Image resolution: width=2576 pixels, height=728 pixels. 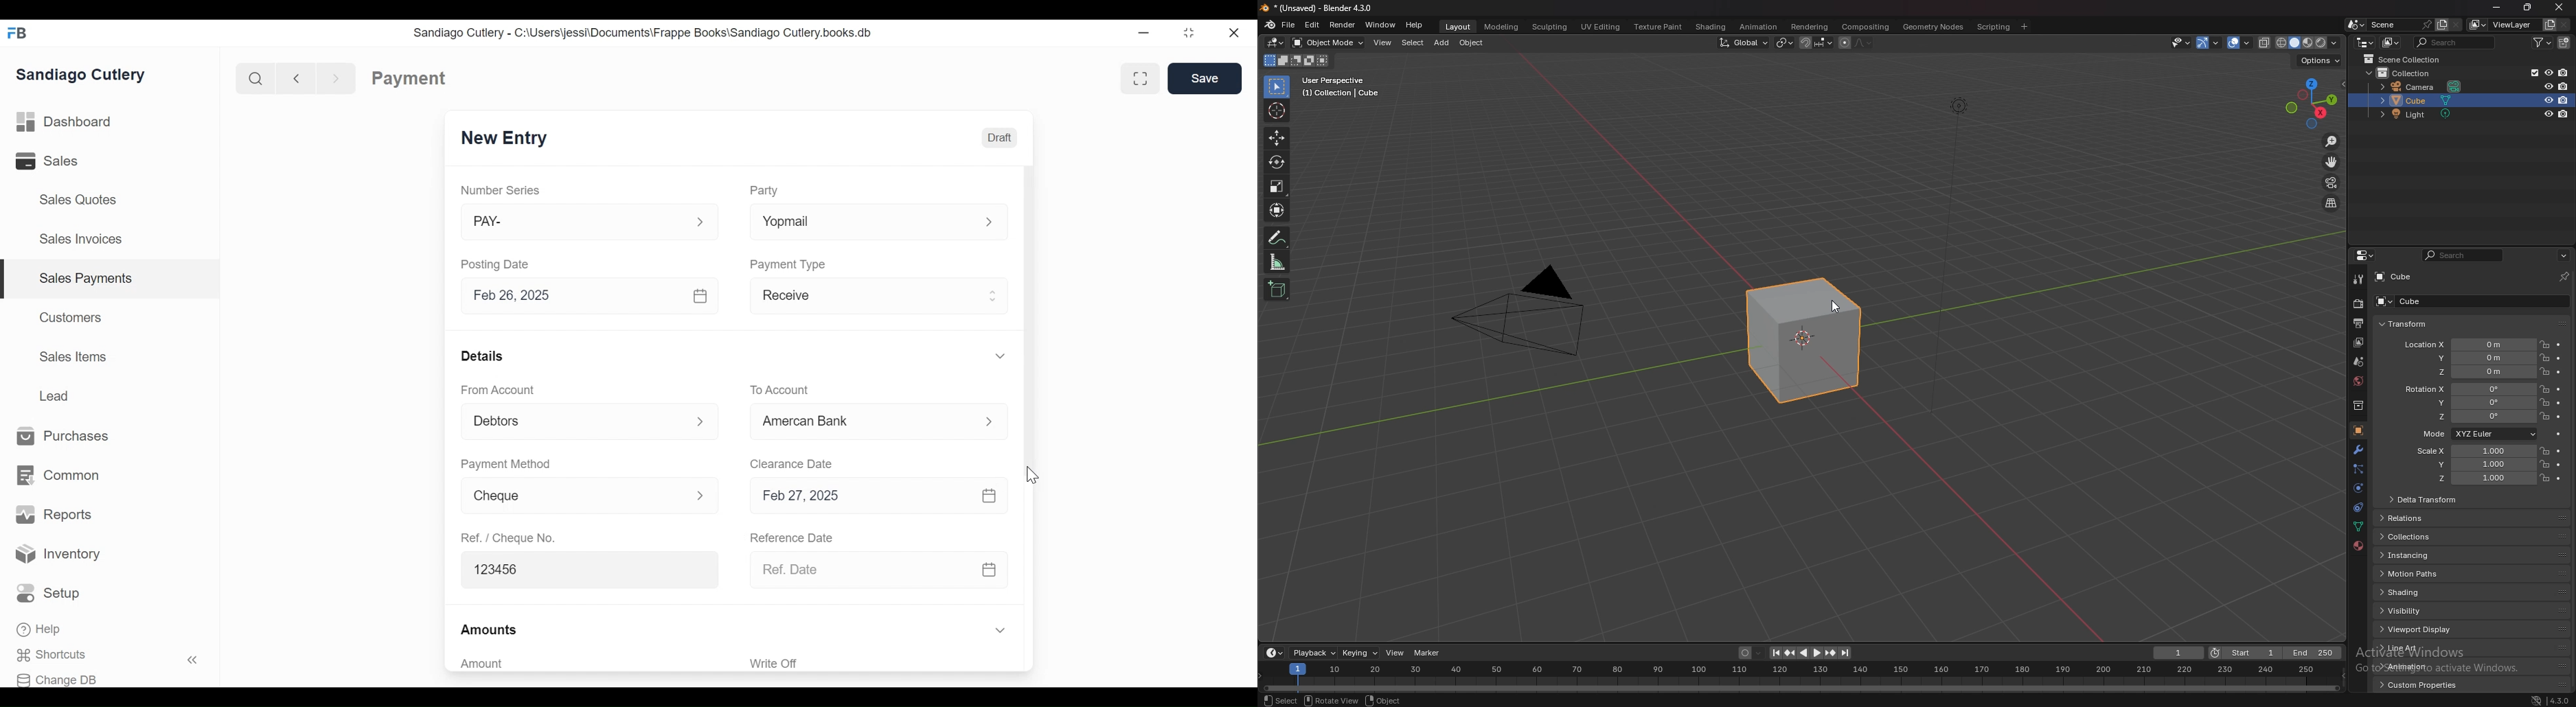 I want to click on disable in render, so click(x=2564, y=114).